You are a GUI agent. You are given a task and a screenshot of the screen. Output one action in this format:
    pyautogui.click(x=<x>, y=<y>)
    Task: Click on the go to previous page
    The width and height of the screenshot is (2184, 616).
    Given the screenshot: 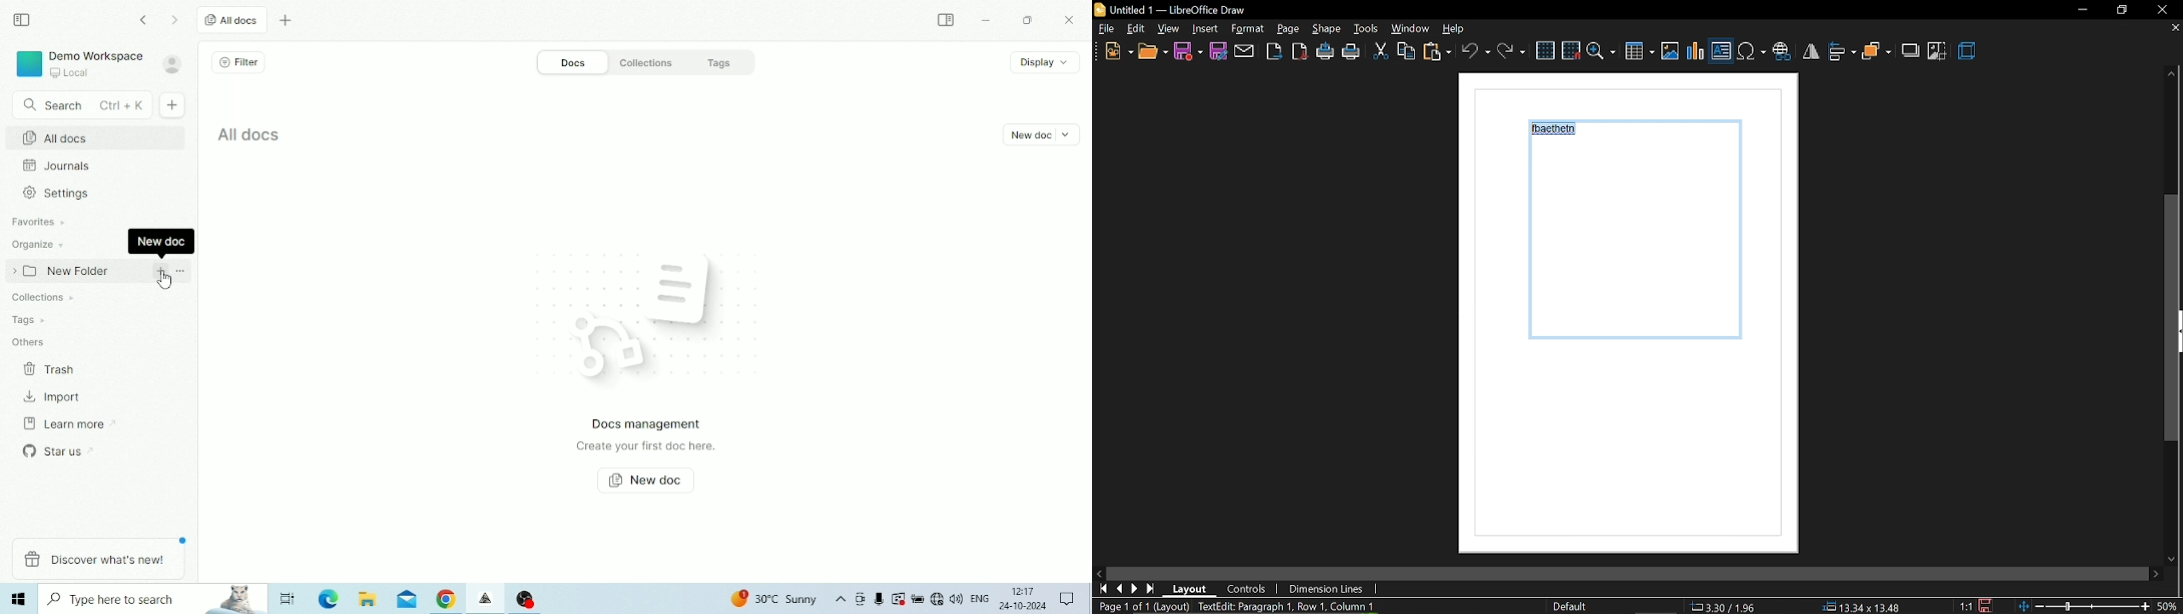 What is the action you would take?
    pyautogui.click(x=1119, y=589)
    